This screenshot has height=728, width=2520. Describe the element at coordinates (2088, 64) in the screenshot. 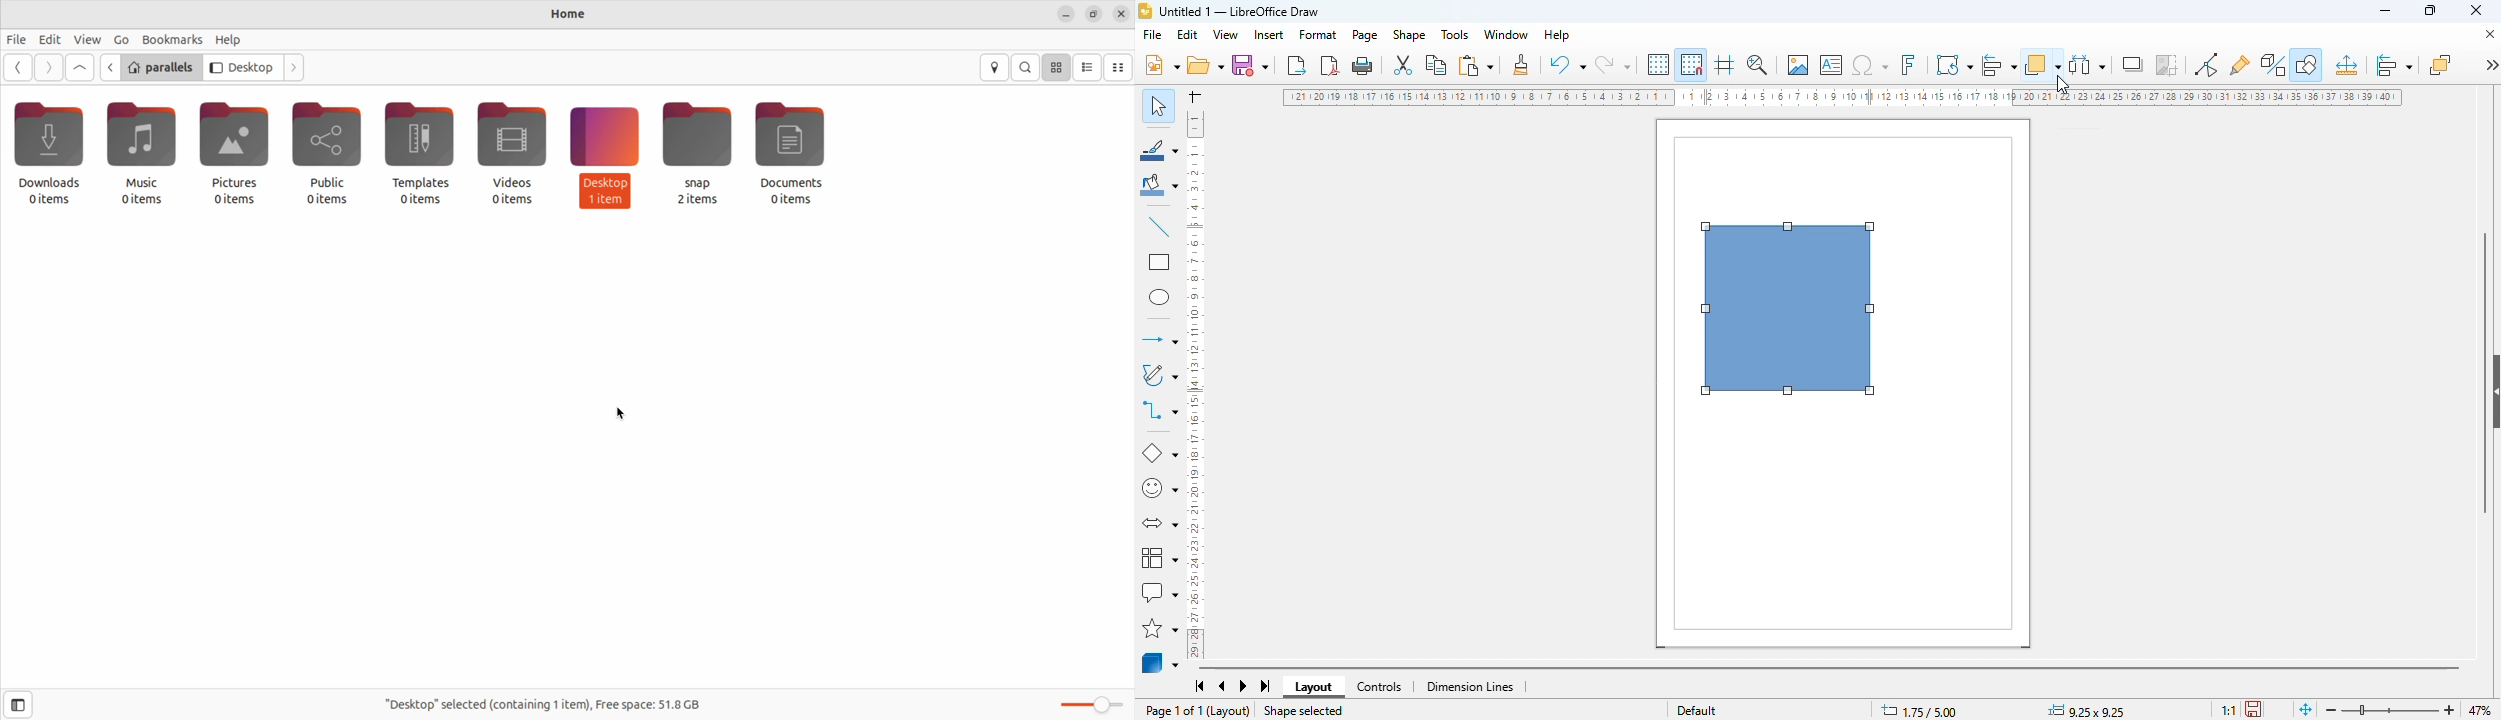

I see `select at least three objects to distribute` at that location.